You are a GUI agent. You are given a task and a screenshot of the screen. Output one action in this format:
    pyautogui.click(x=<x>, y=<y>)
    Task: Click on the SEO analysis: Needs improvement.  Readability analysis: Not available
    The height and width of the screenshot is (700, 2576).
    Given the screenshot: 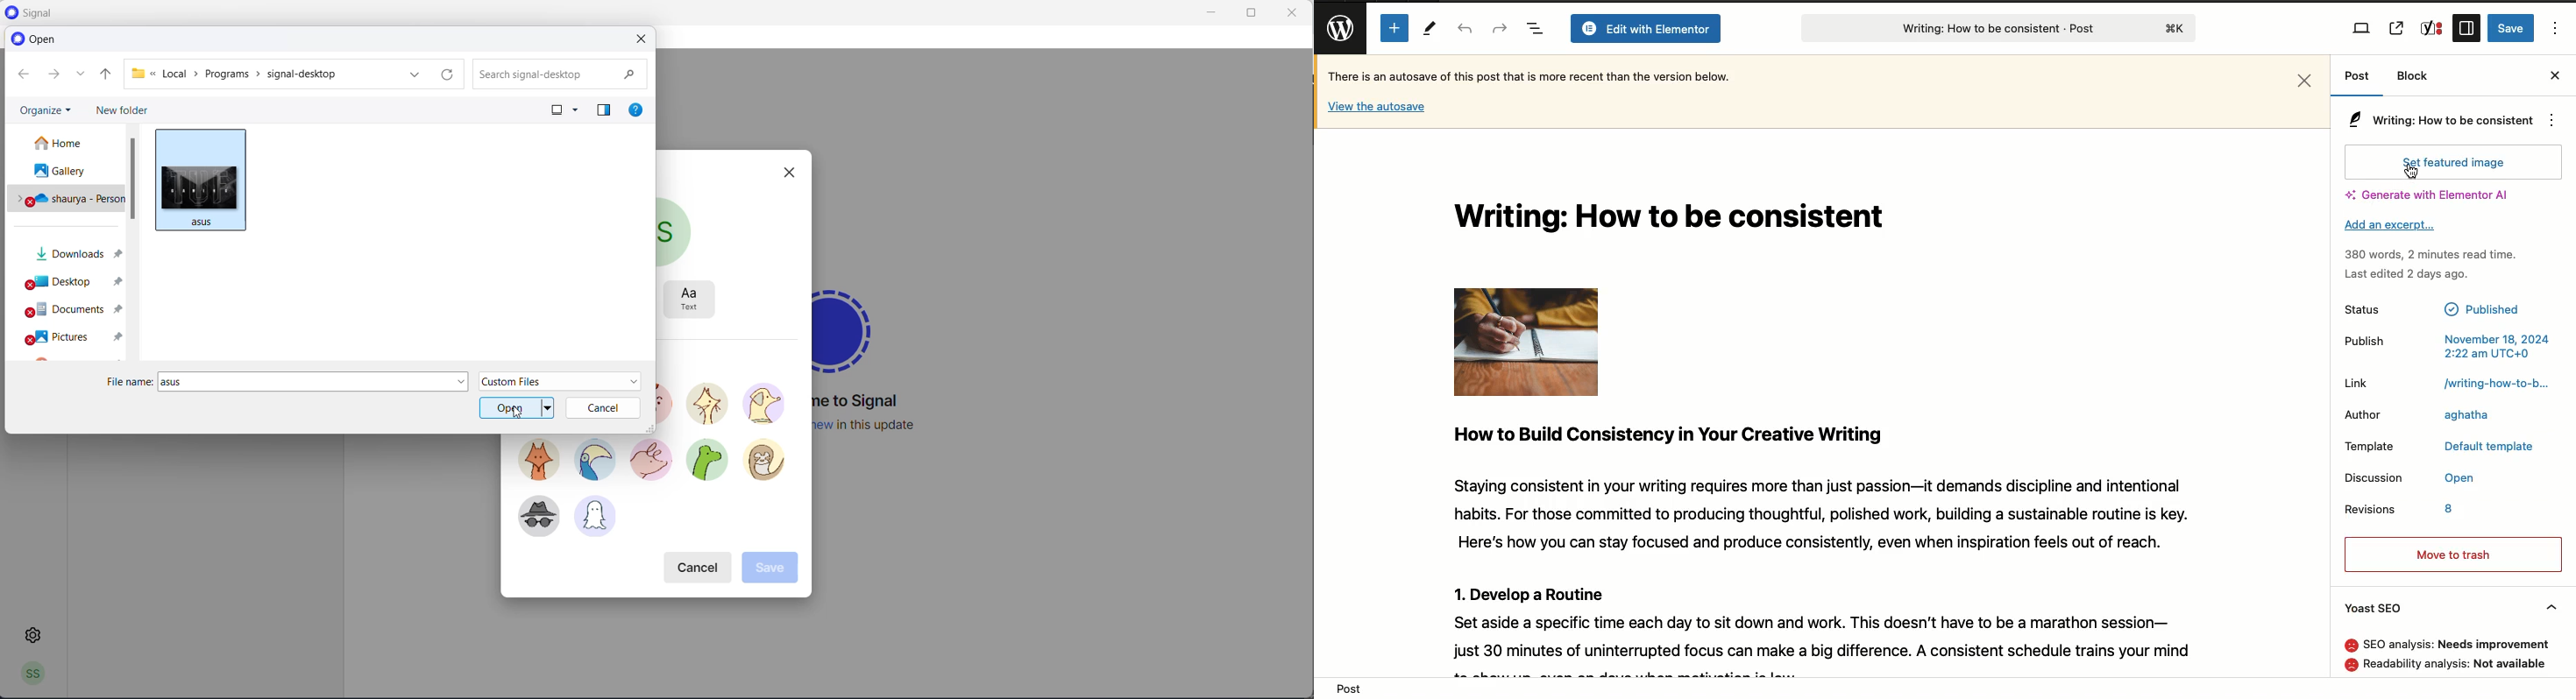 What is the action you would take?
    pyautogui.click(x=2436, y=655)
    